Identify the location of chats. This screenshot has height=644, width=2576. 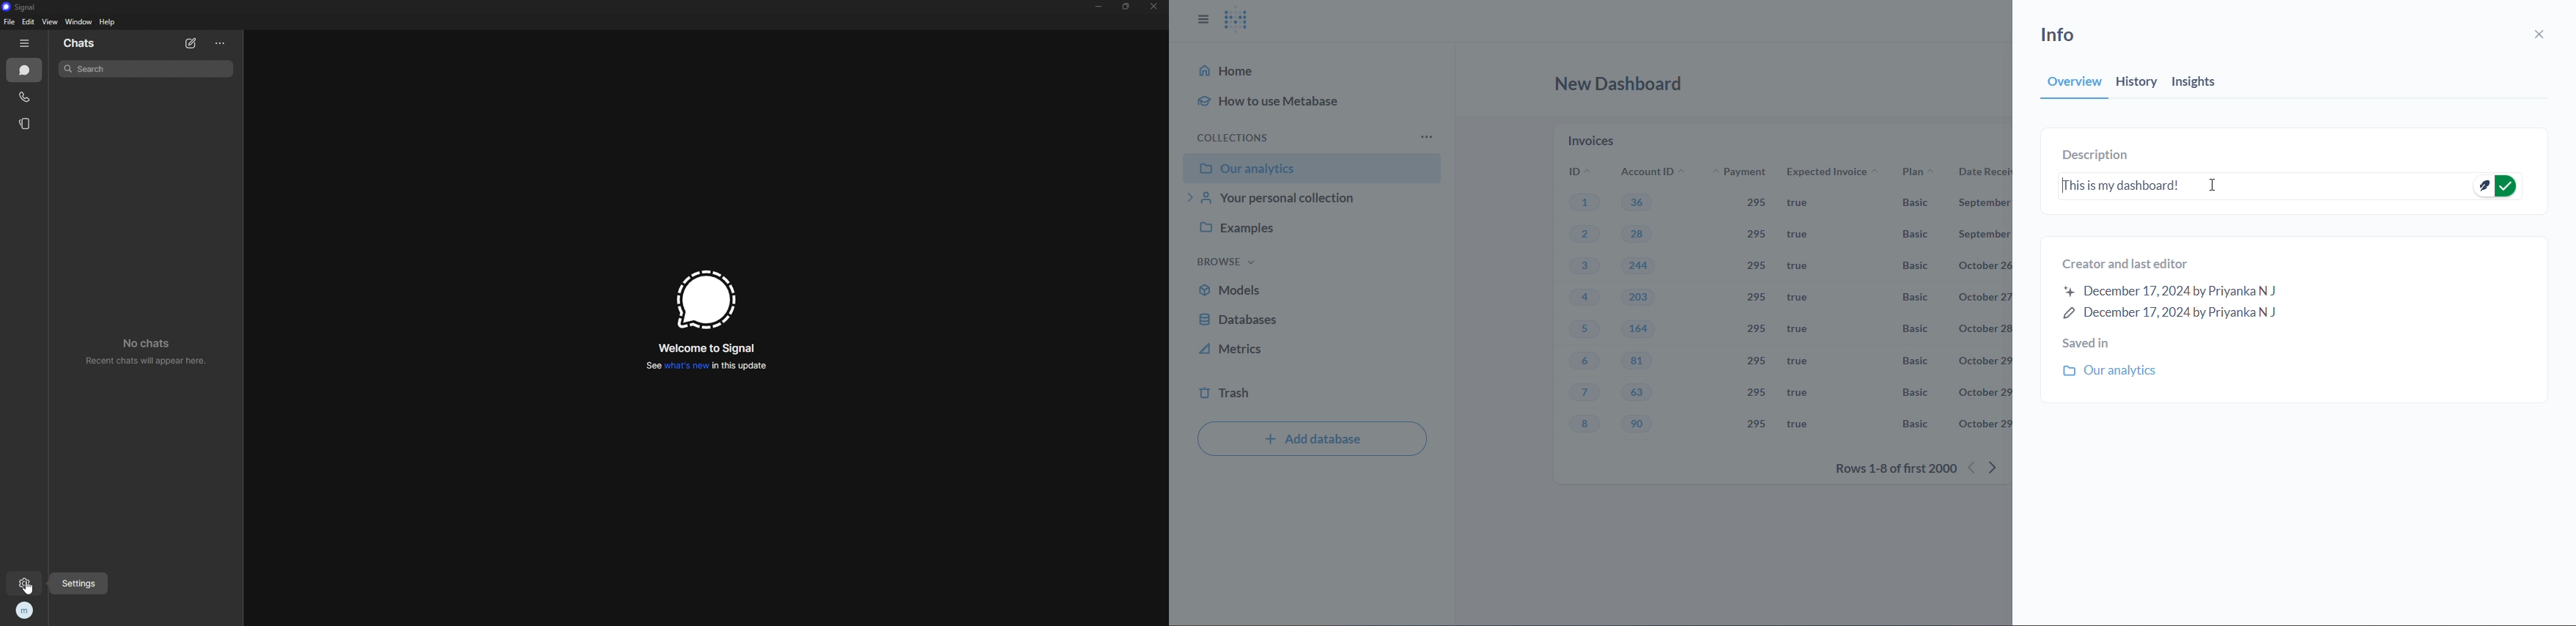
(99, 42).